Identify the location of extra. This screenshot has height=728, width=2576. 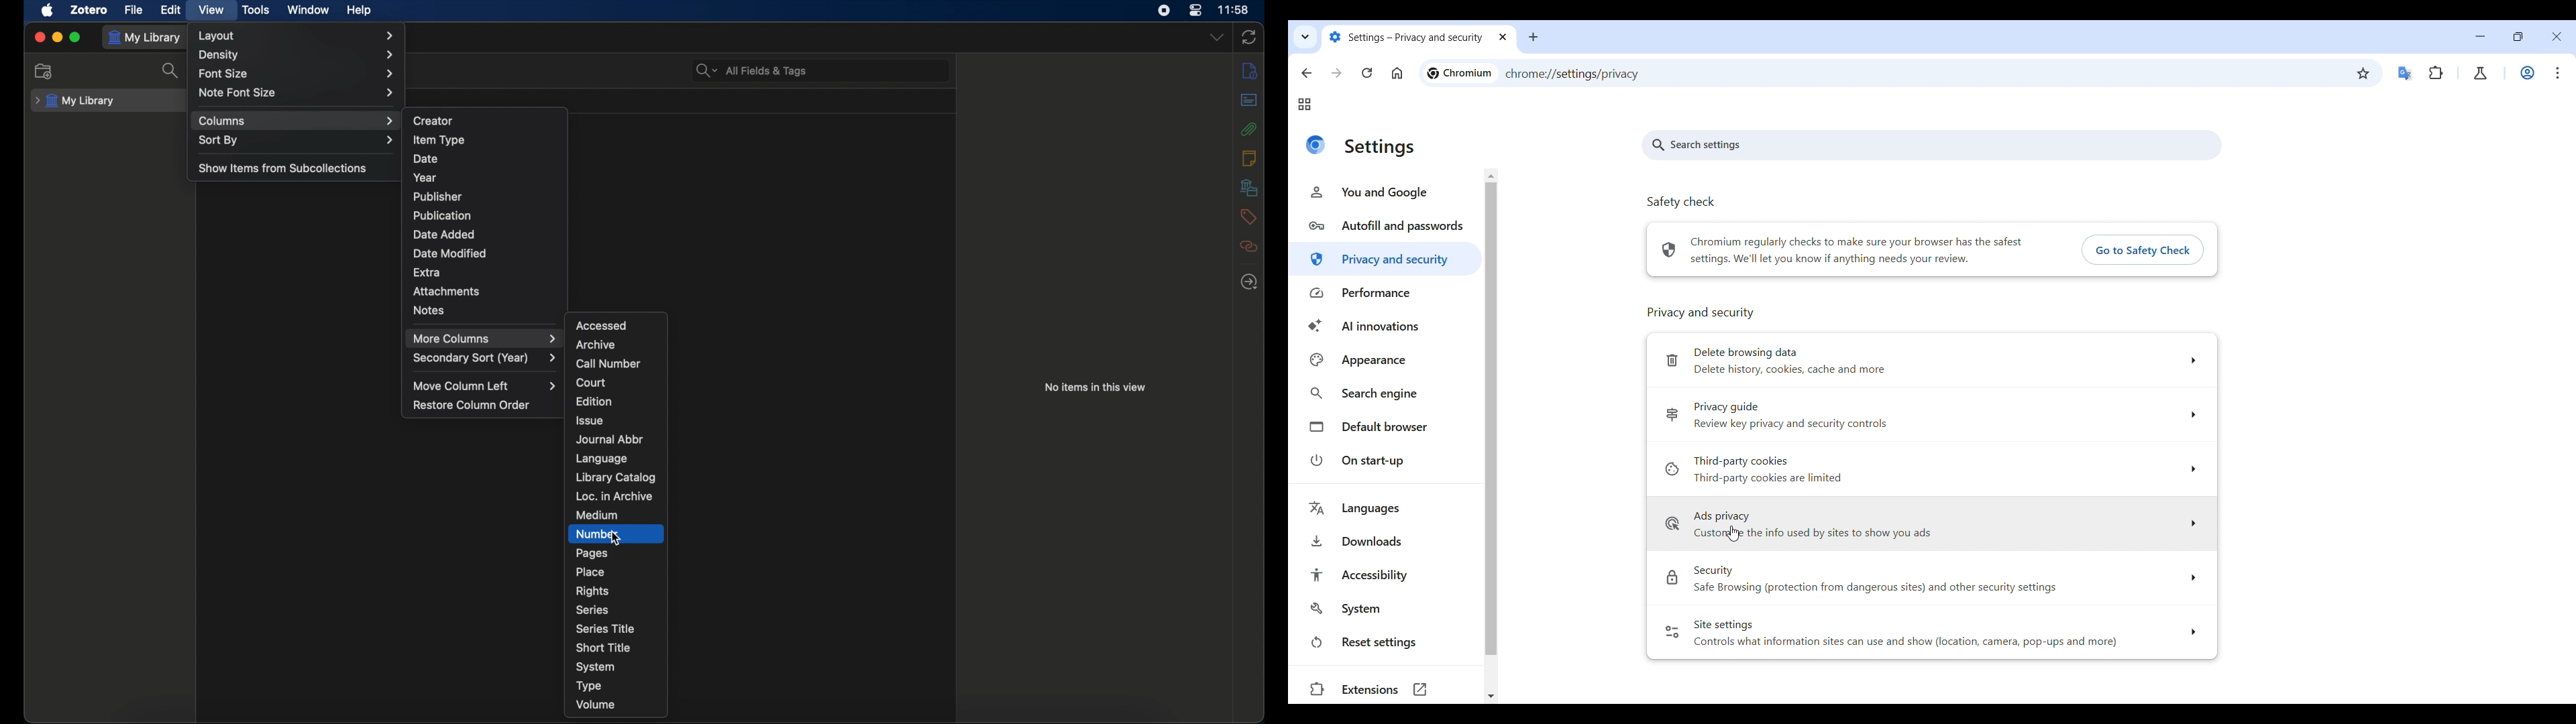
(428, 272).